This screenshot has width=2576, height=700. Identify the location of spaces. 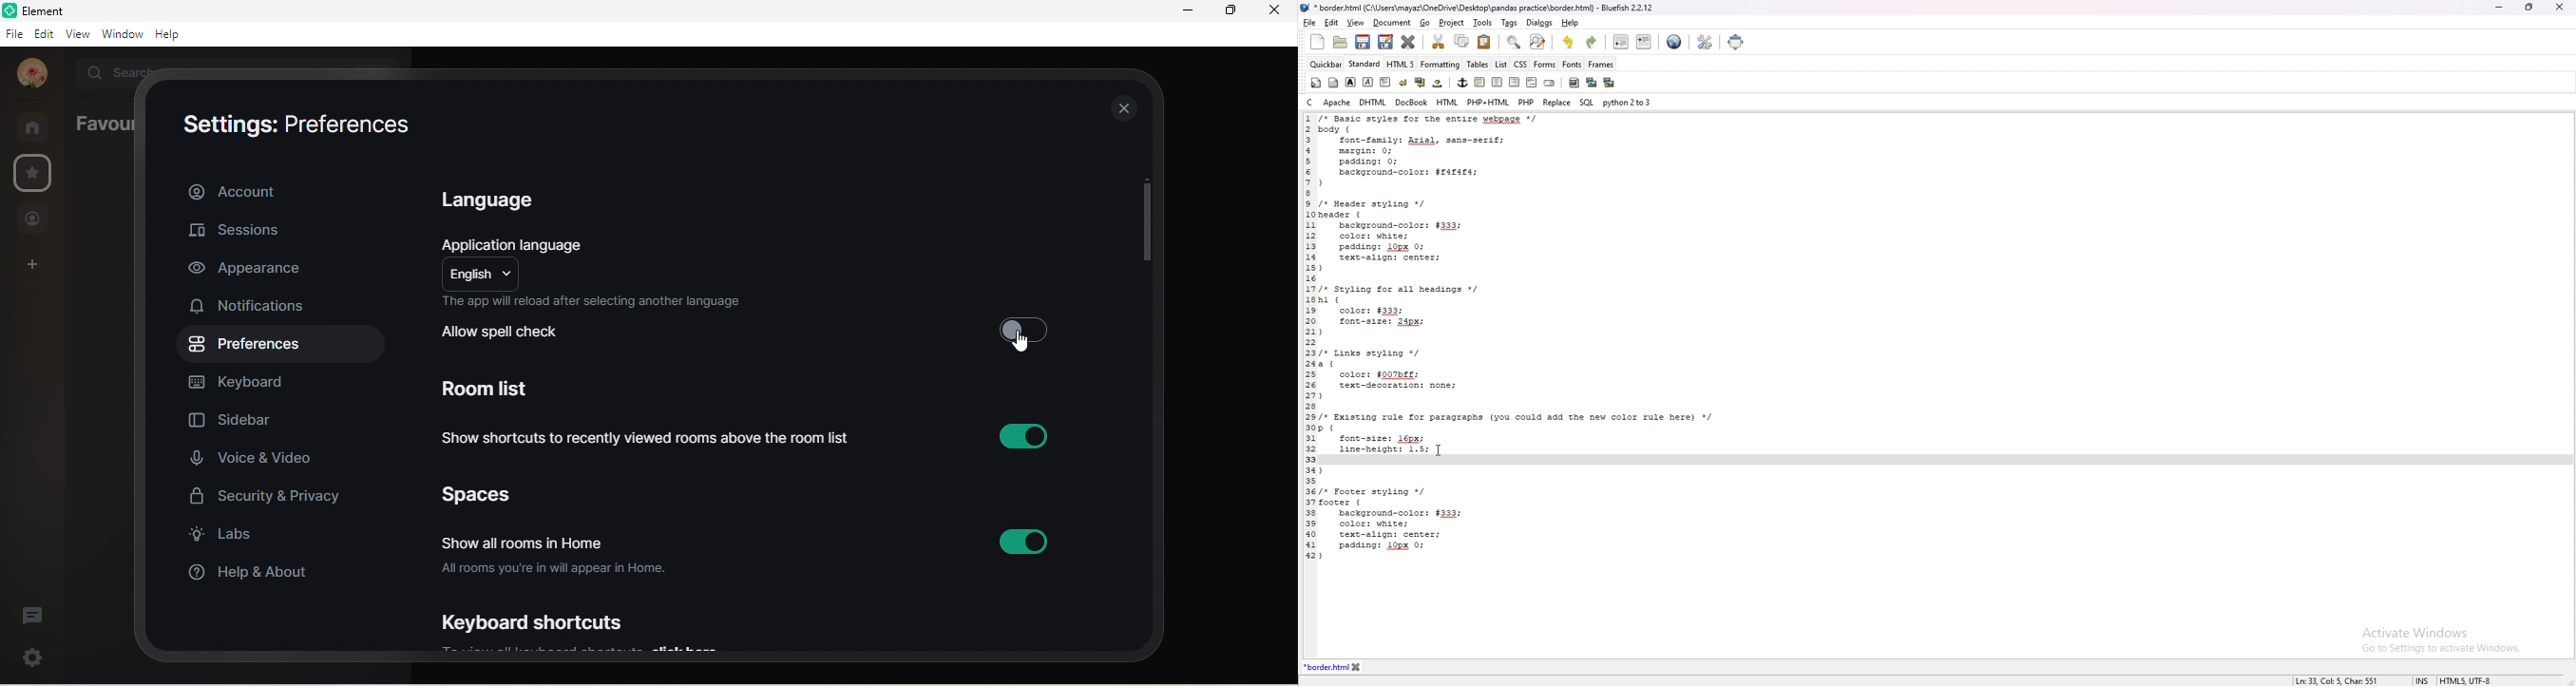
(487, 500).